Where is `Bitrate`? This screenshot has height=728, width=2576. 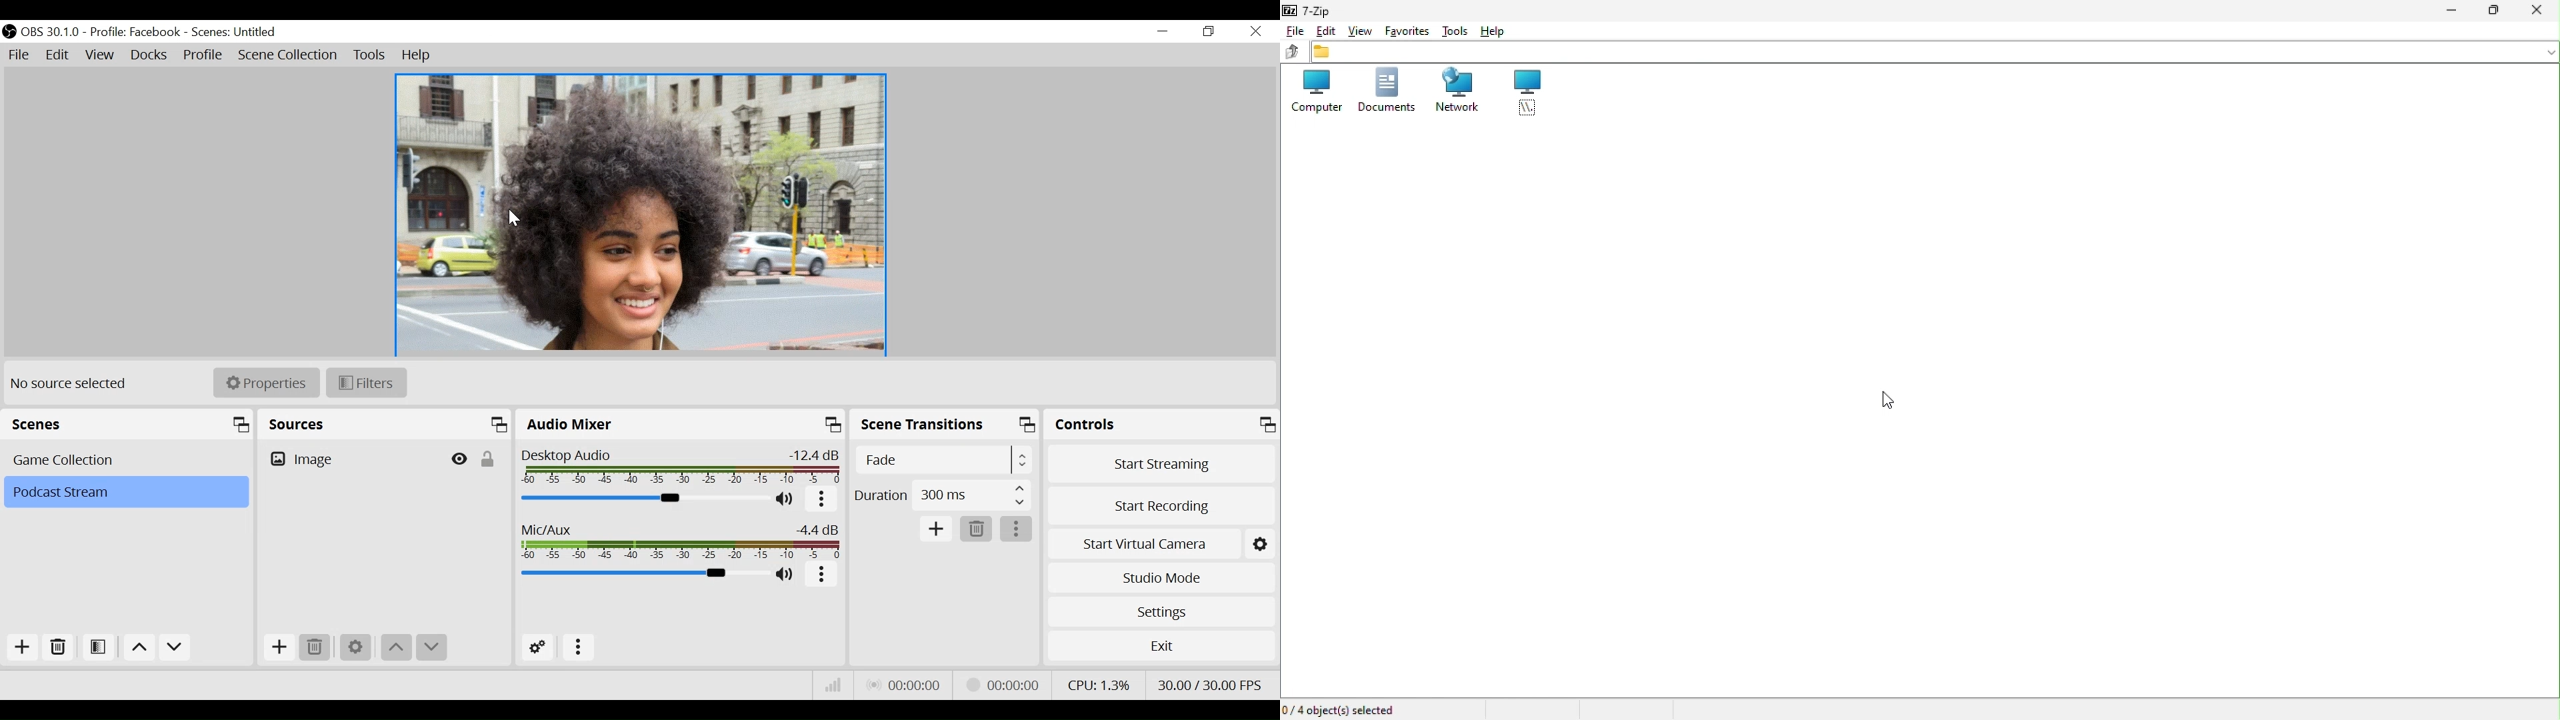
Bitrate is located at coordinates (834, 685).